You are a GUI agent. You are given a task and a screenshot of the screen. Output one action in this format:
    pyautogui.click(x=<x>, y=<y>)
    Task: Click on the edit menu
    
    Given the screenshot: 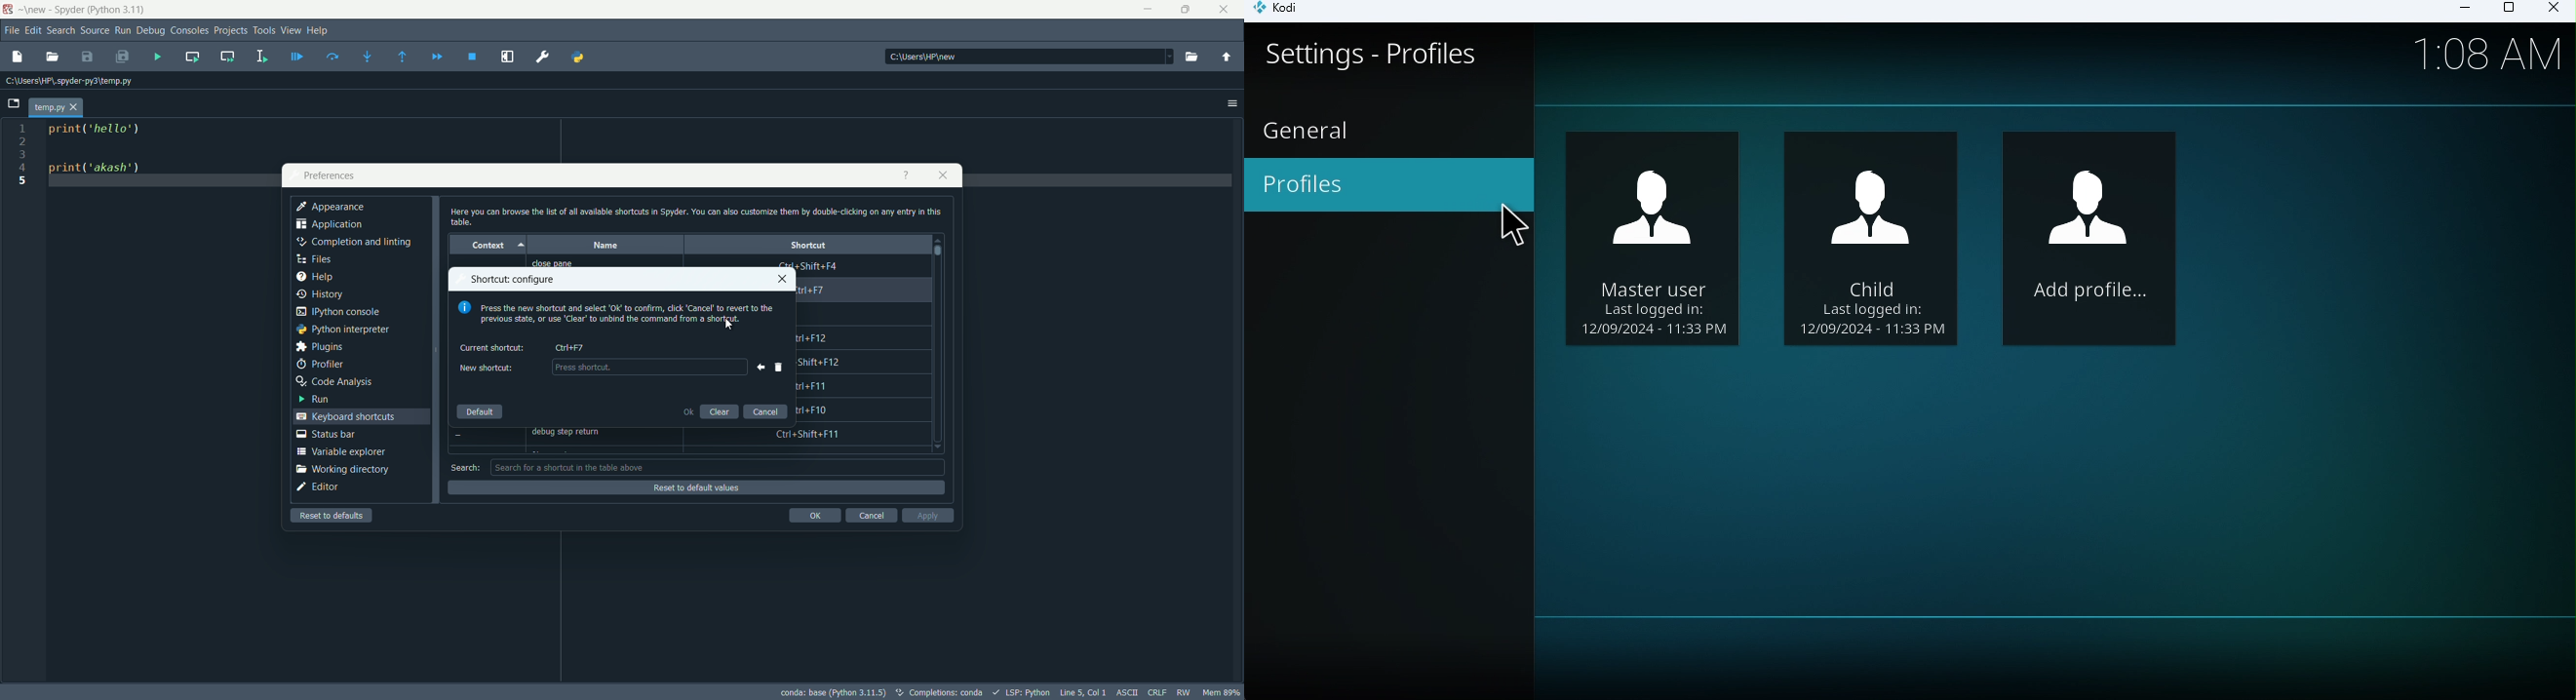 What is the action you would take?
    pyautogui.click(x=33, y=30)
    